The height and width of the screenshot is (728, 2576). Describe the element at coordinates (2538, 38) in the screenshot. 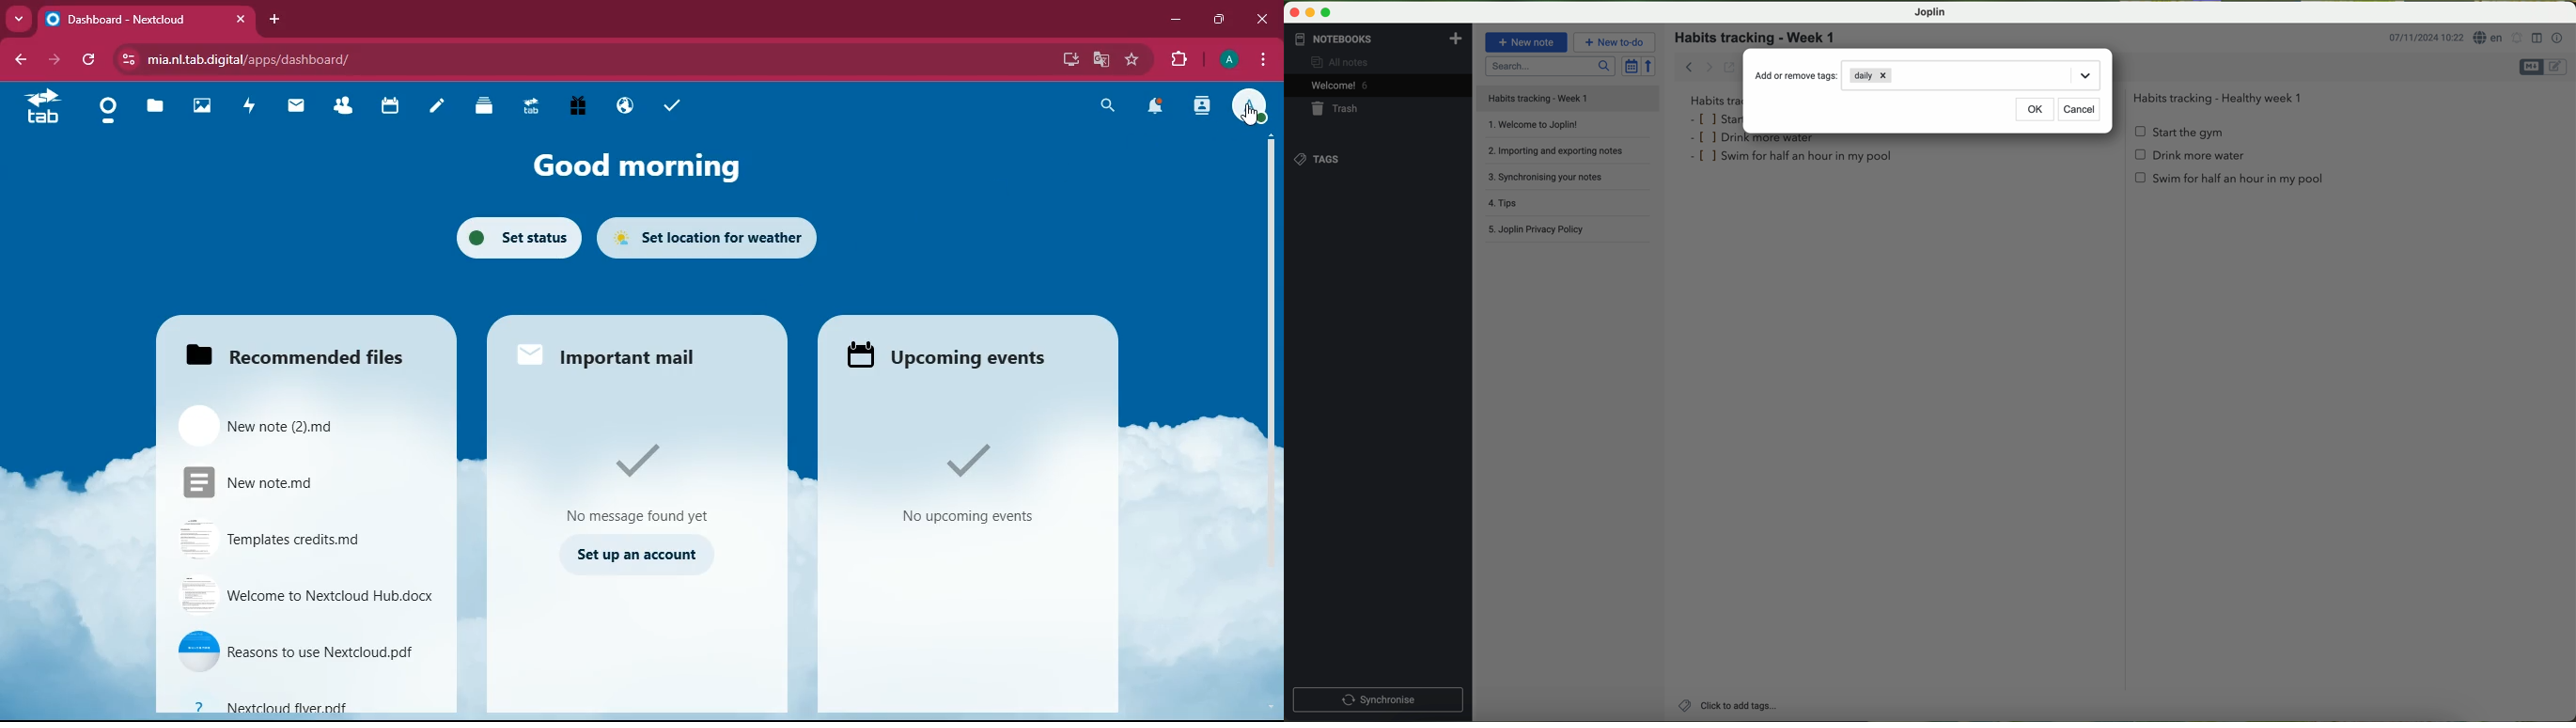

I see `toggle editor layout` at that location.